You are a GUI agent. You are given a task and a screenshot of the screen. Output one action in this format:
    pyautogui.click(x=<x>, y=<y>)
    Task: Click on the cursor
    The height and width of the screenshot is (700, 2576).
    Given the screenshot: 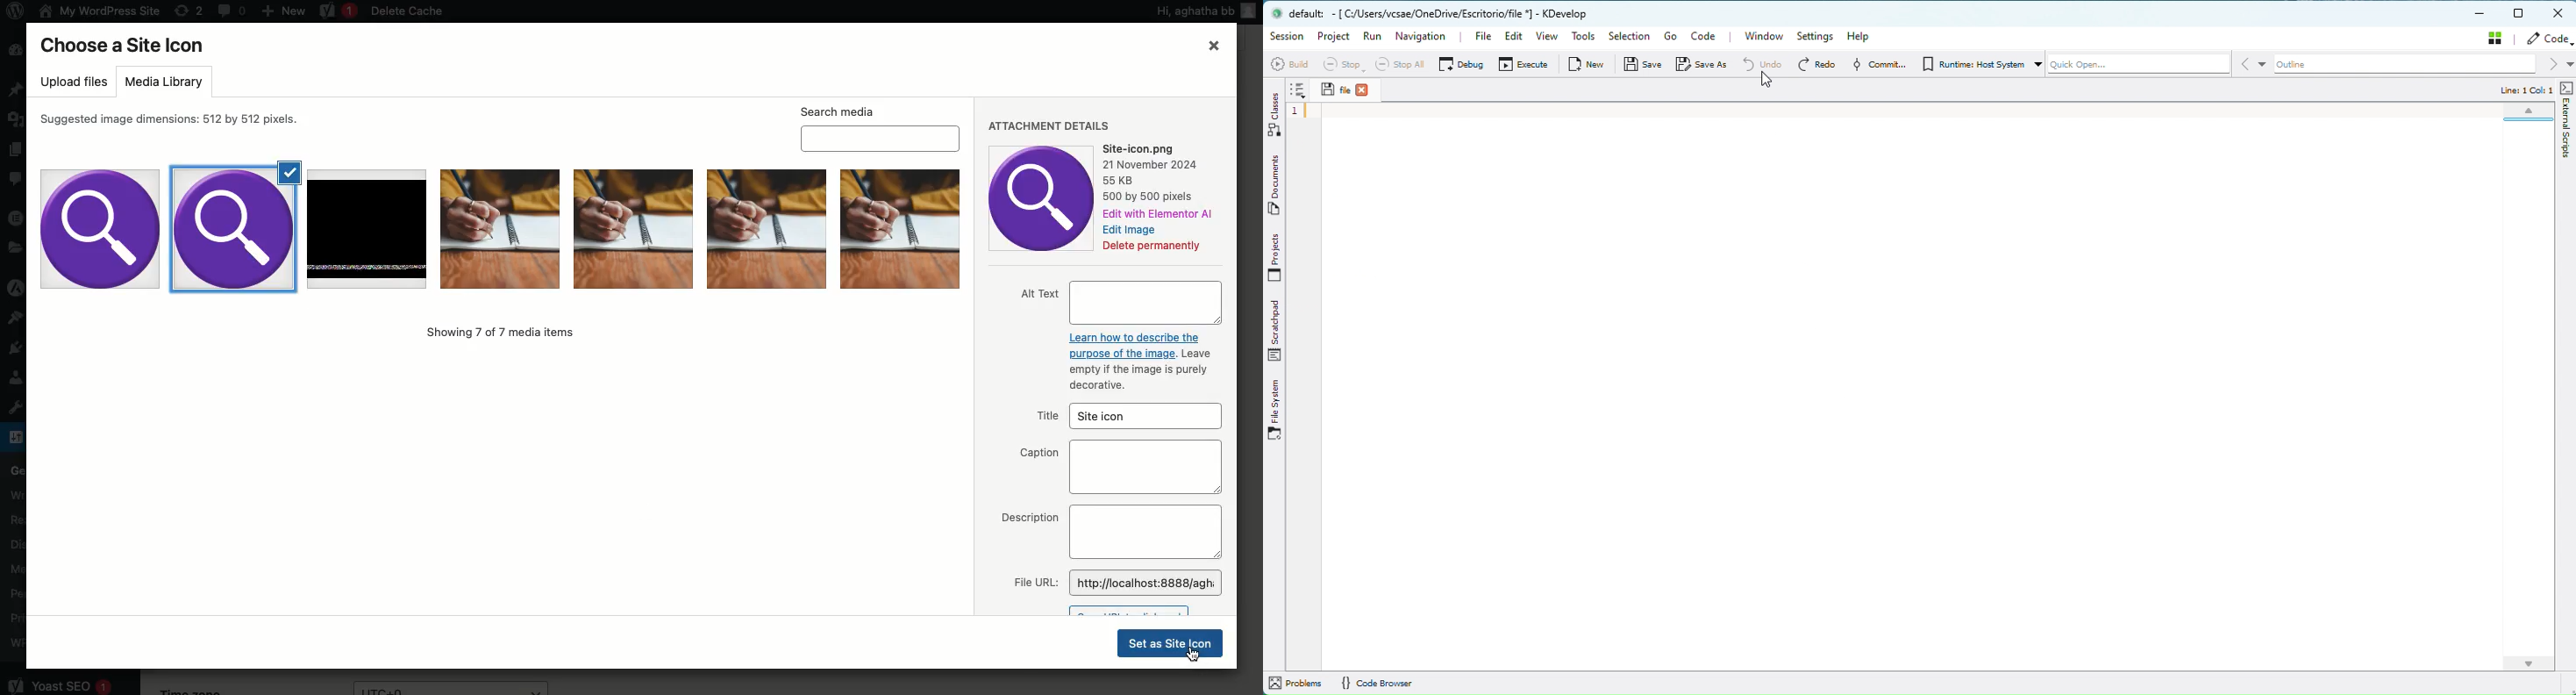 What is the action you would take?
    pyautogui.click(x=1195, y=659)
    